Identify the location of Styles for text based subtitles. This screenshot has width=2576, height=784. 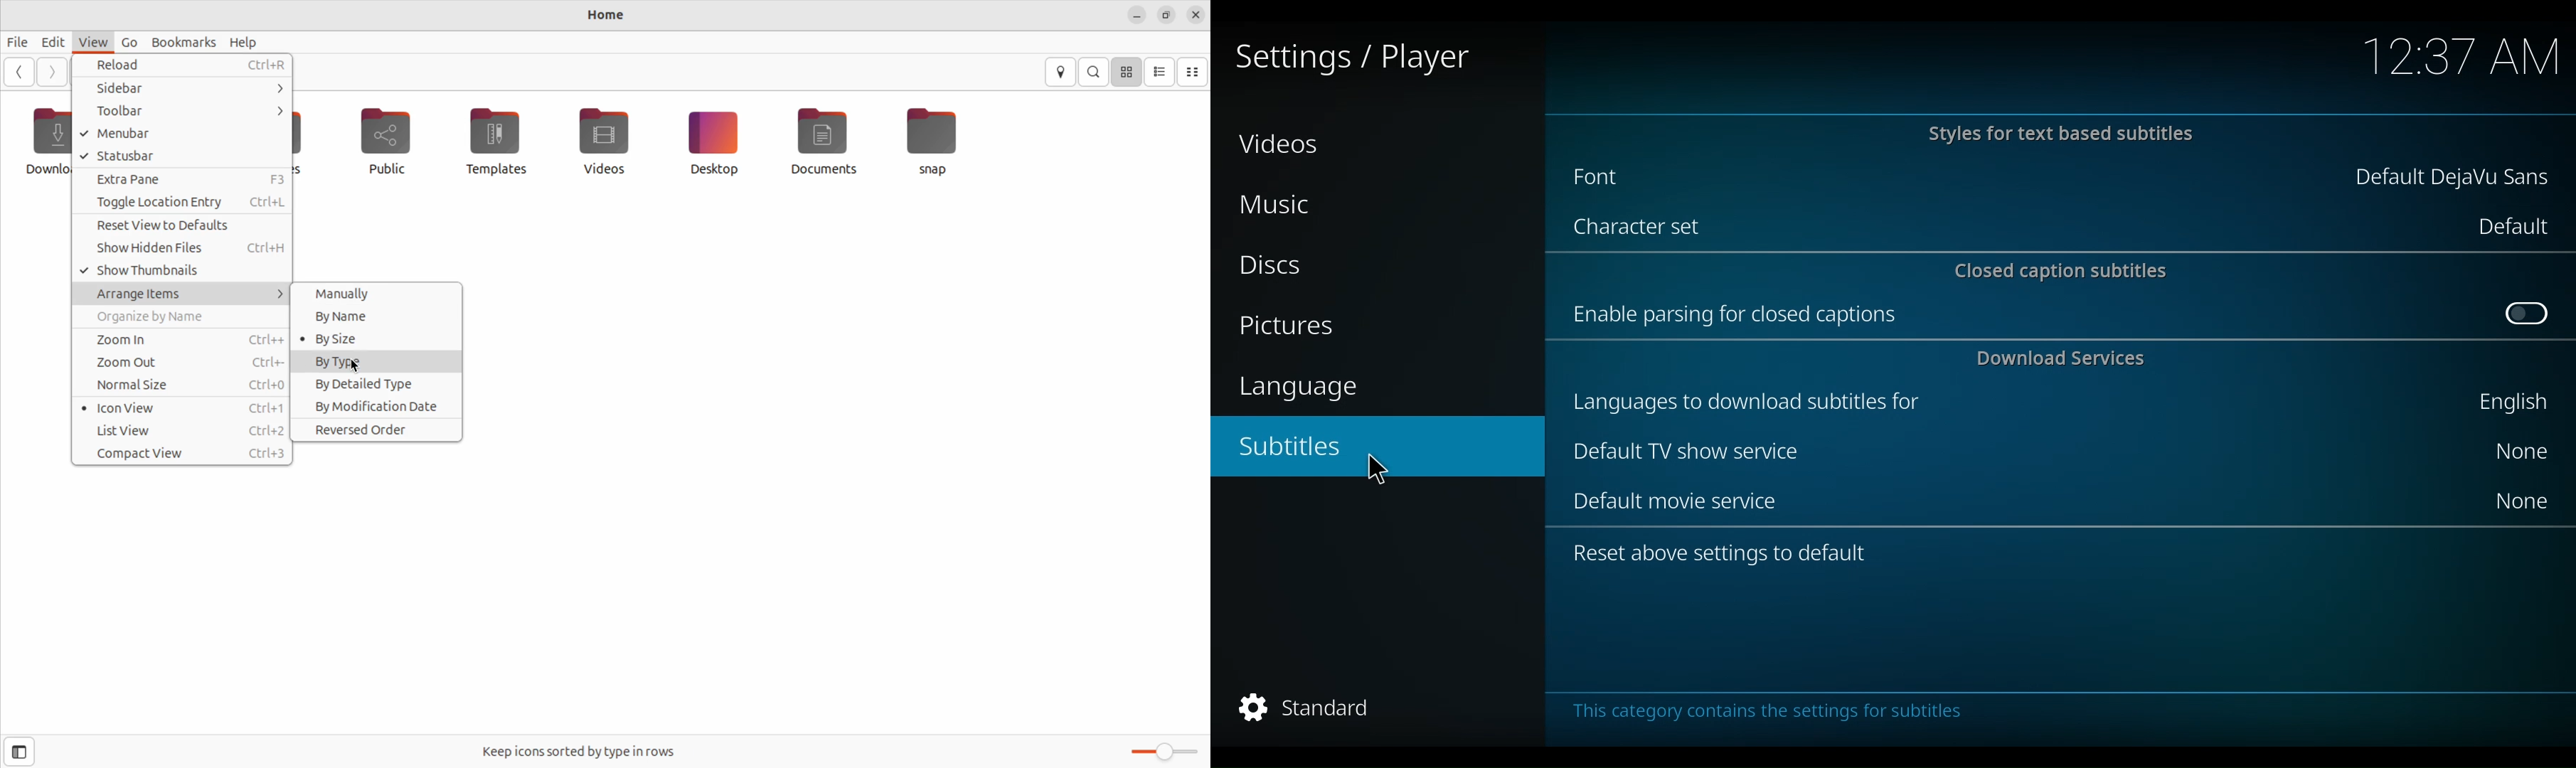
(2059, 135).